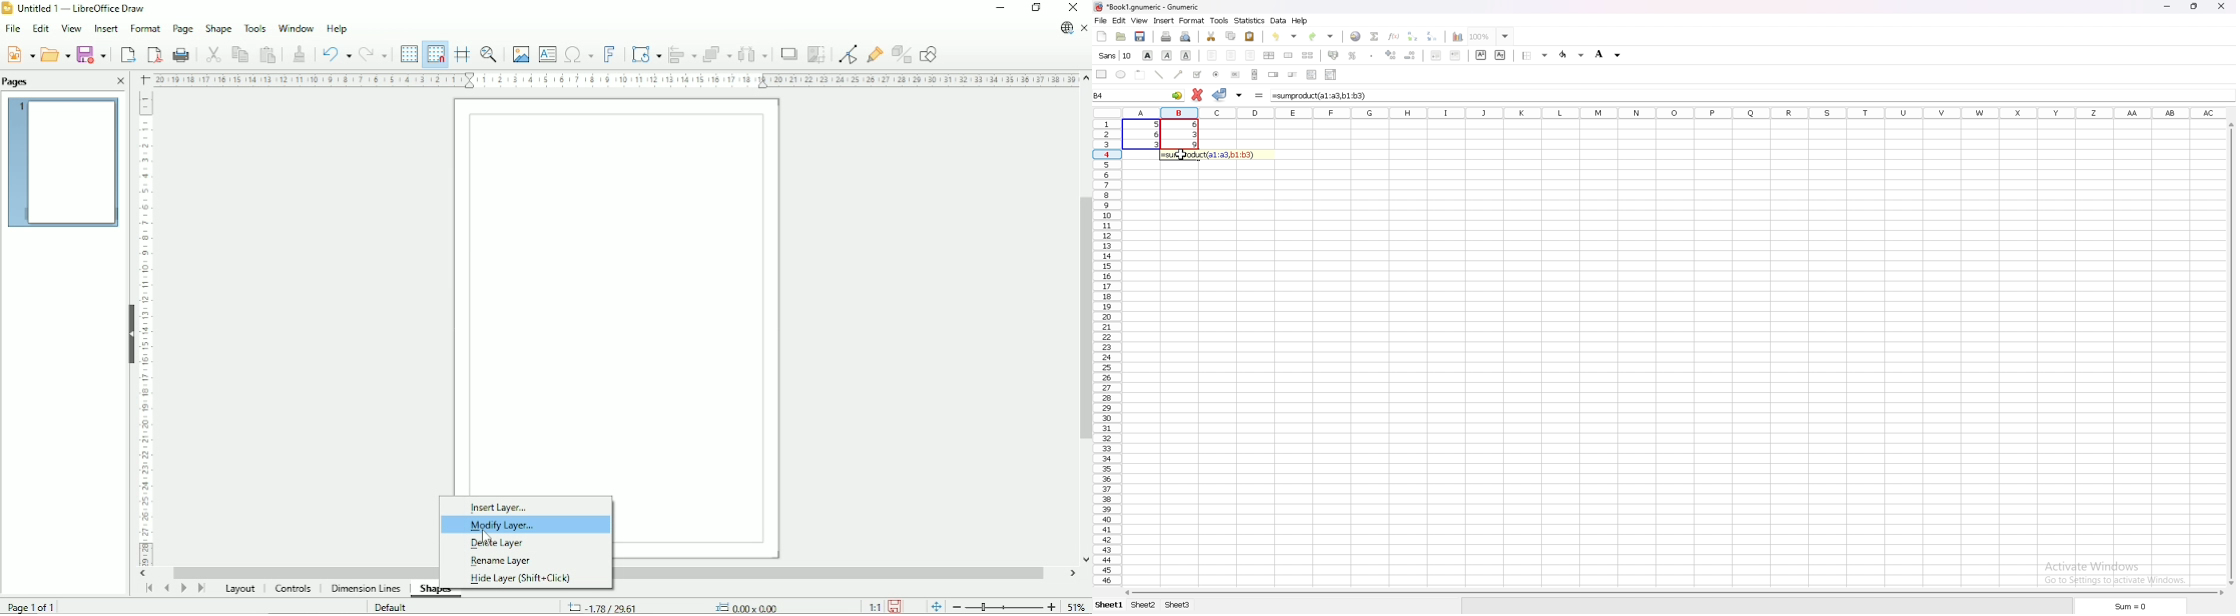 Image resolution: width=2240 pixels, height=616 pixels. What do you see at coordinates (1239, 96) in the screenshot?
I see `accept change in multiple cell` at bounding box center [1239, 96].